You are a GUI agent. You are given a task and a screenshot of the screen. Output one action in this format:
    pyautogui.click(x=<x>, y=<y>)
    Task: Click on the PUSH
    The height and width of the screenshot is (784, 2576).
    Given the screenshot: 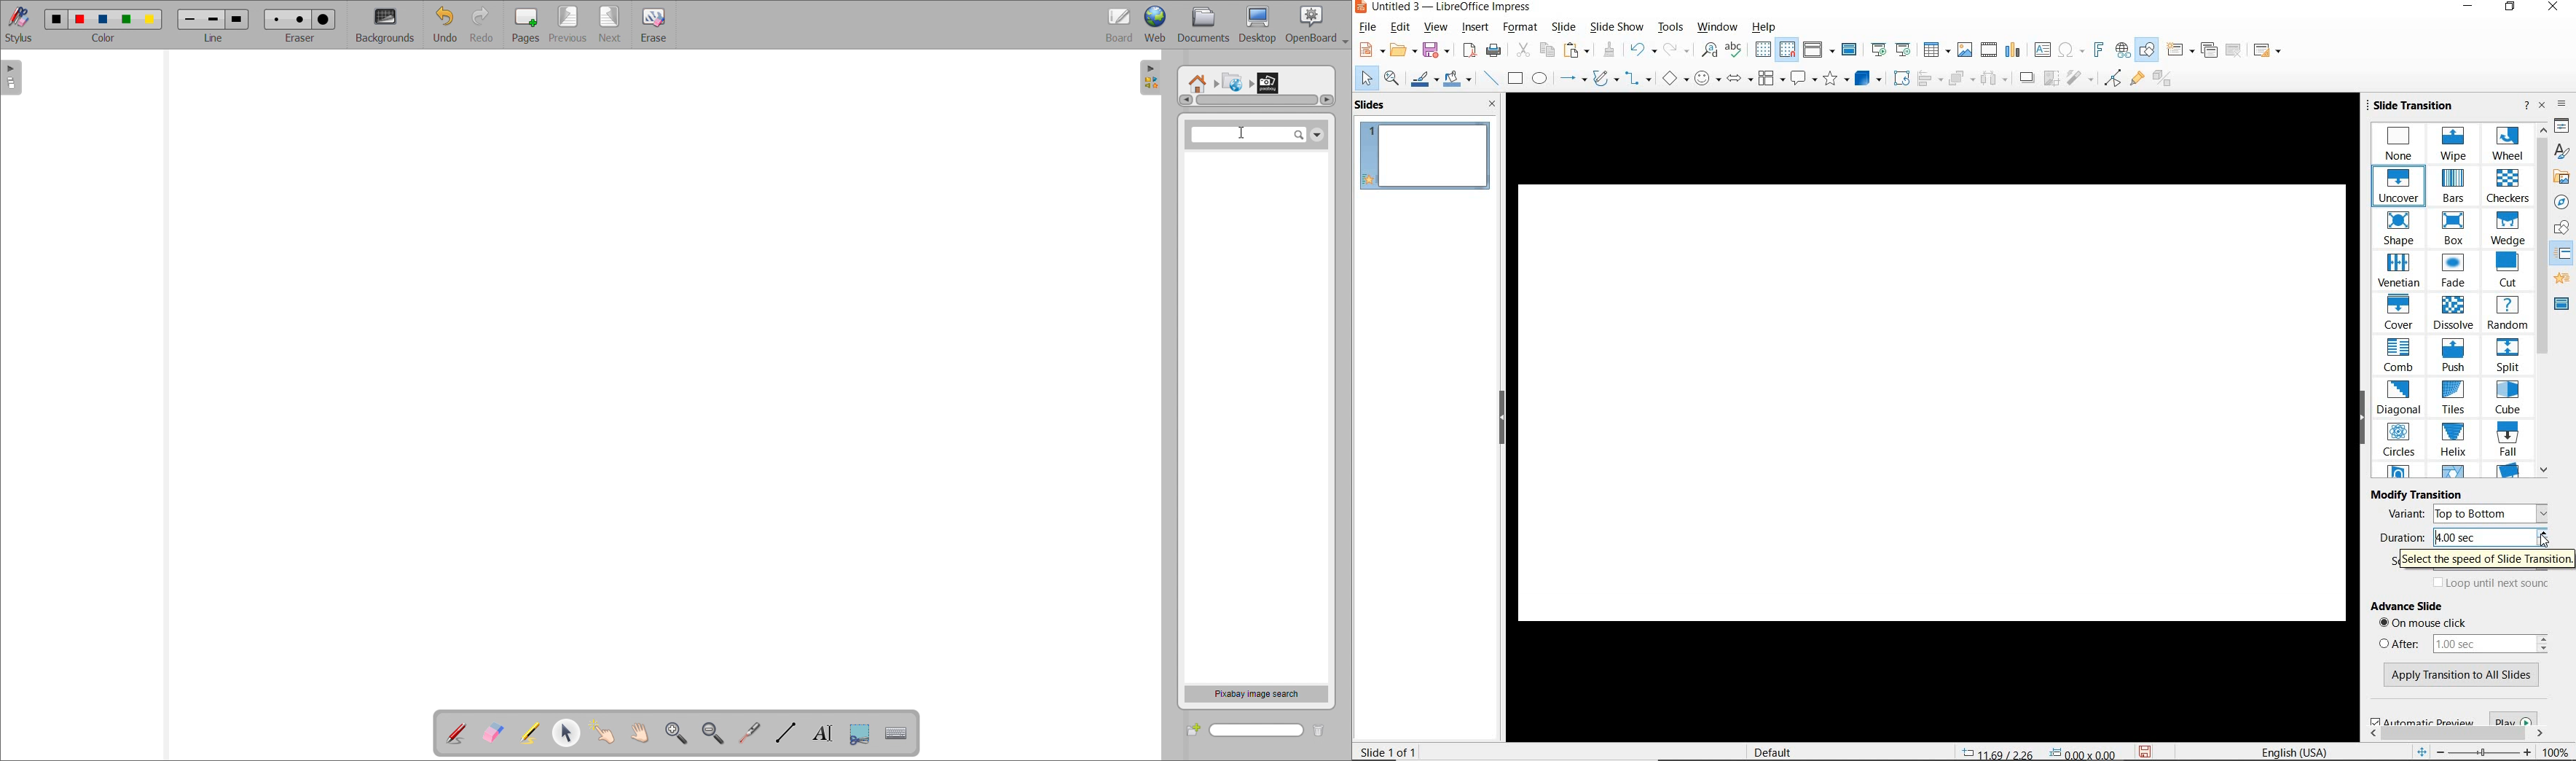 What is the action you would take?
    pyautogui.click(x=2454, y=357)
    